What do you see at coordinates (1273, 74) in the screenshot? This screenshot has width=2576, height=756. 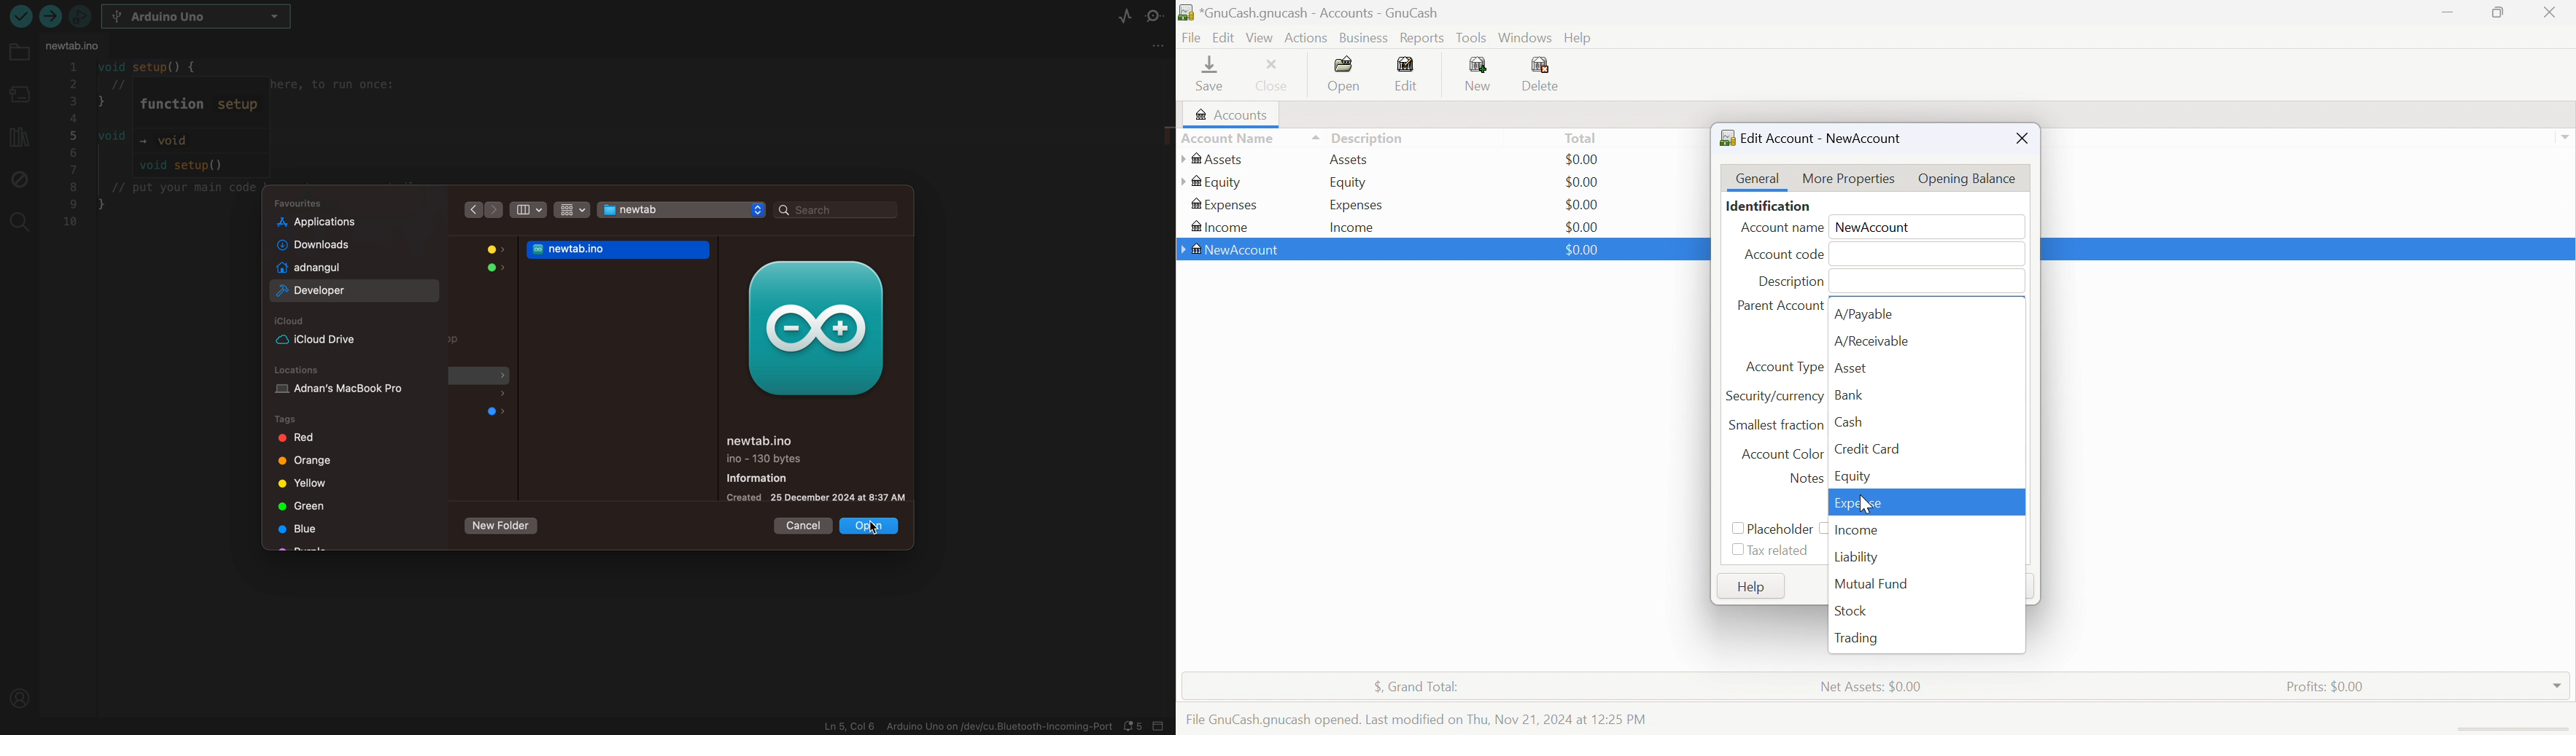 I see `Close` at bounding box center [1273, 74].